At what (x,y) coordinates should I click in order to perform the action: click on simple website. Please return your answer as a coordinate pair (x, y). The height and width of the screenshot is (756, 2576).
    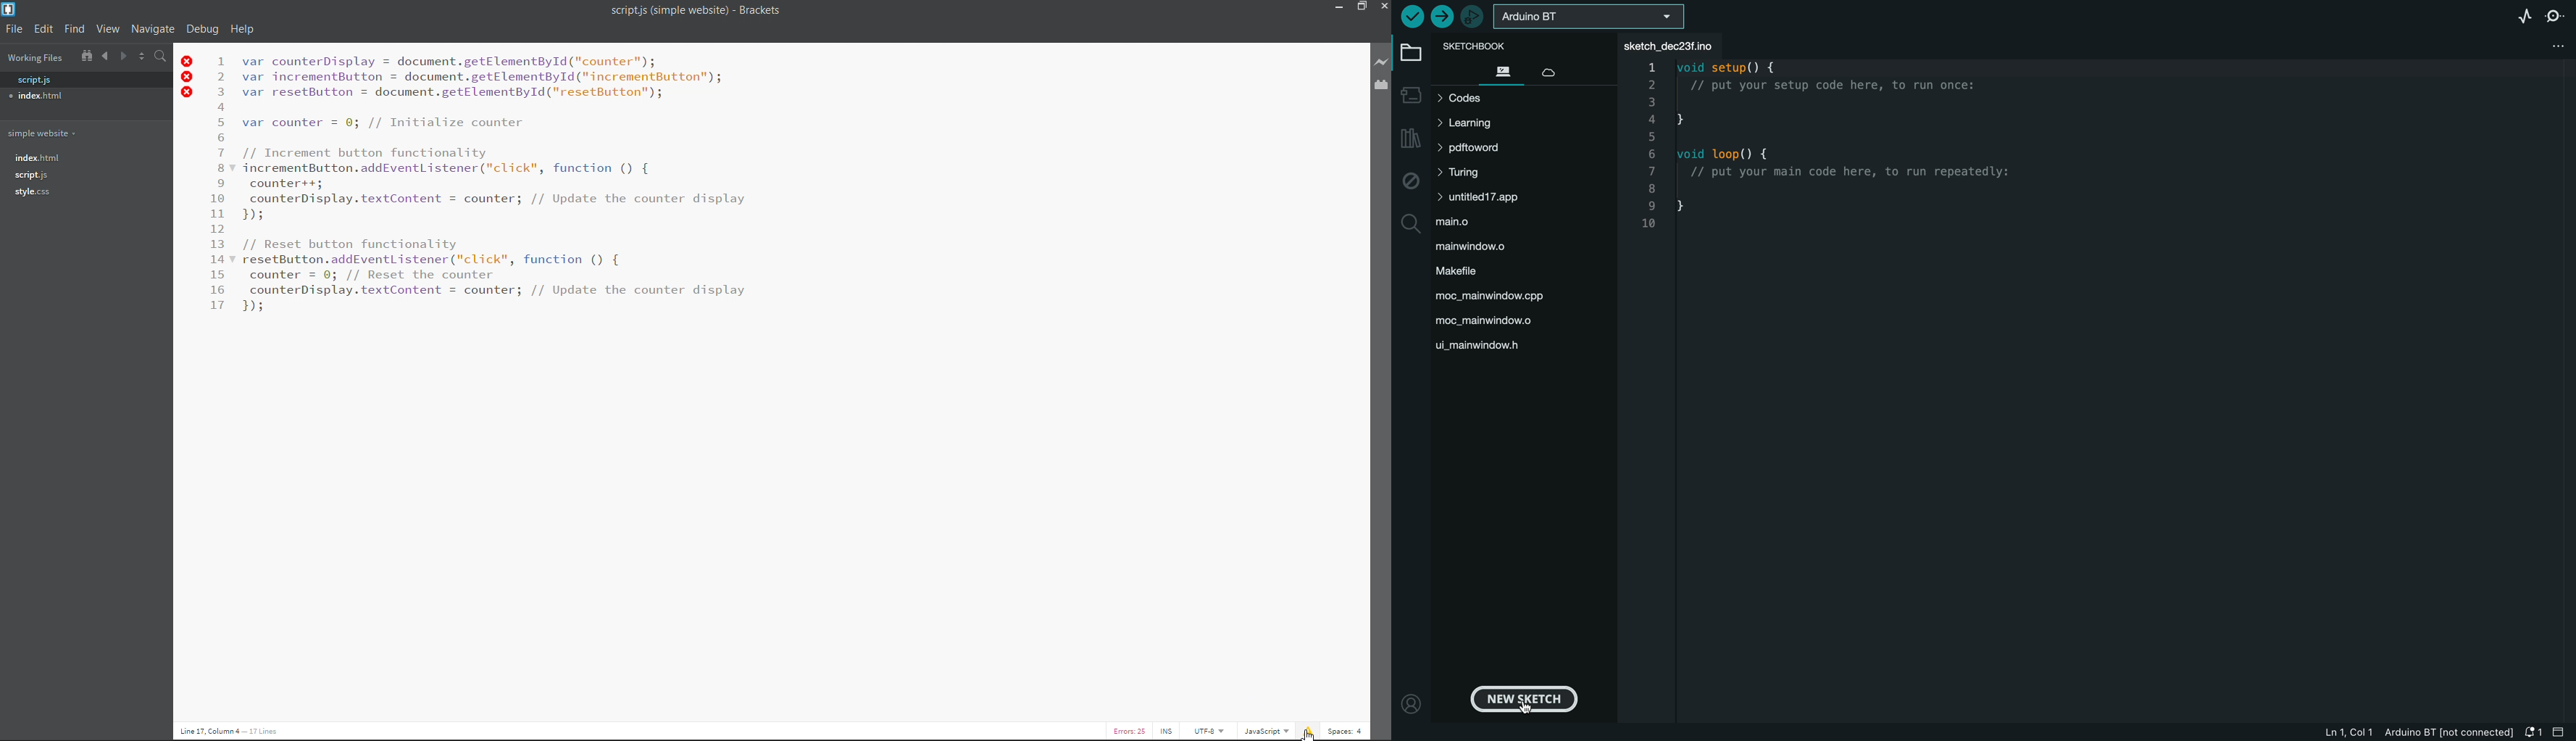
    Looking at the image, I should click on (50, 135).